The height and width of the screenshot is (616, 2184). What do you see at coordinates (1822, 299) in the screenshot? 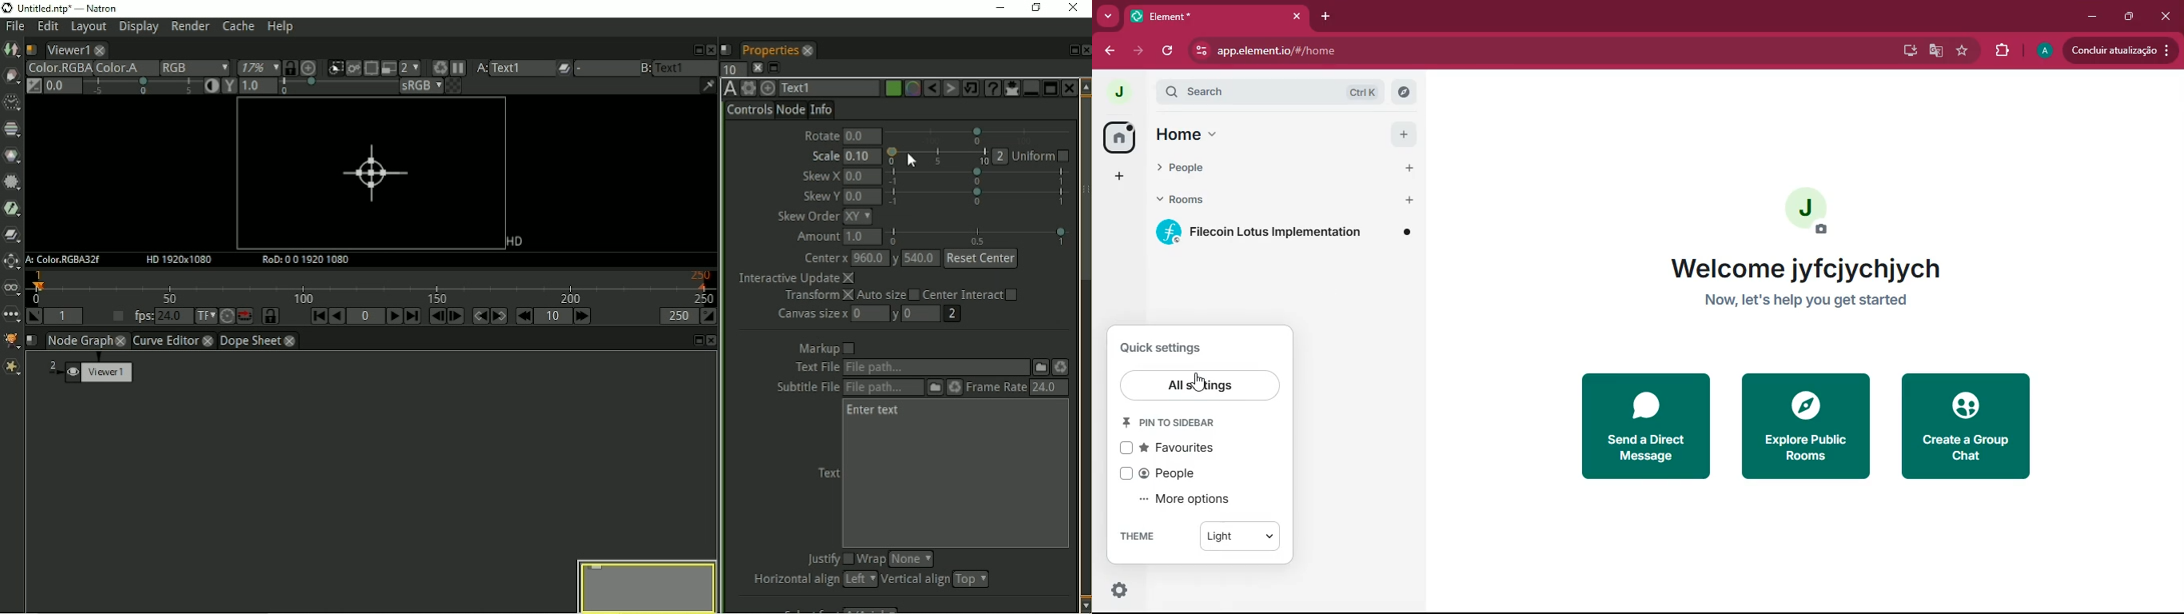
I see `Now, let's help you get started` at bounding box center [1822, 299].